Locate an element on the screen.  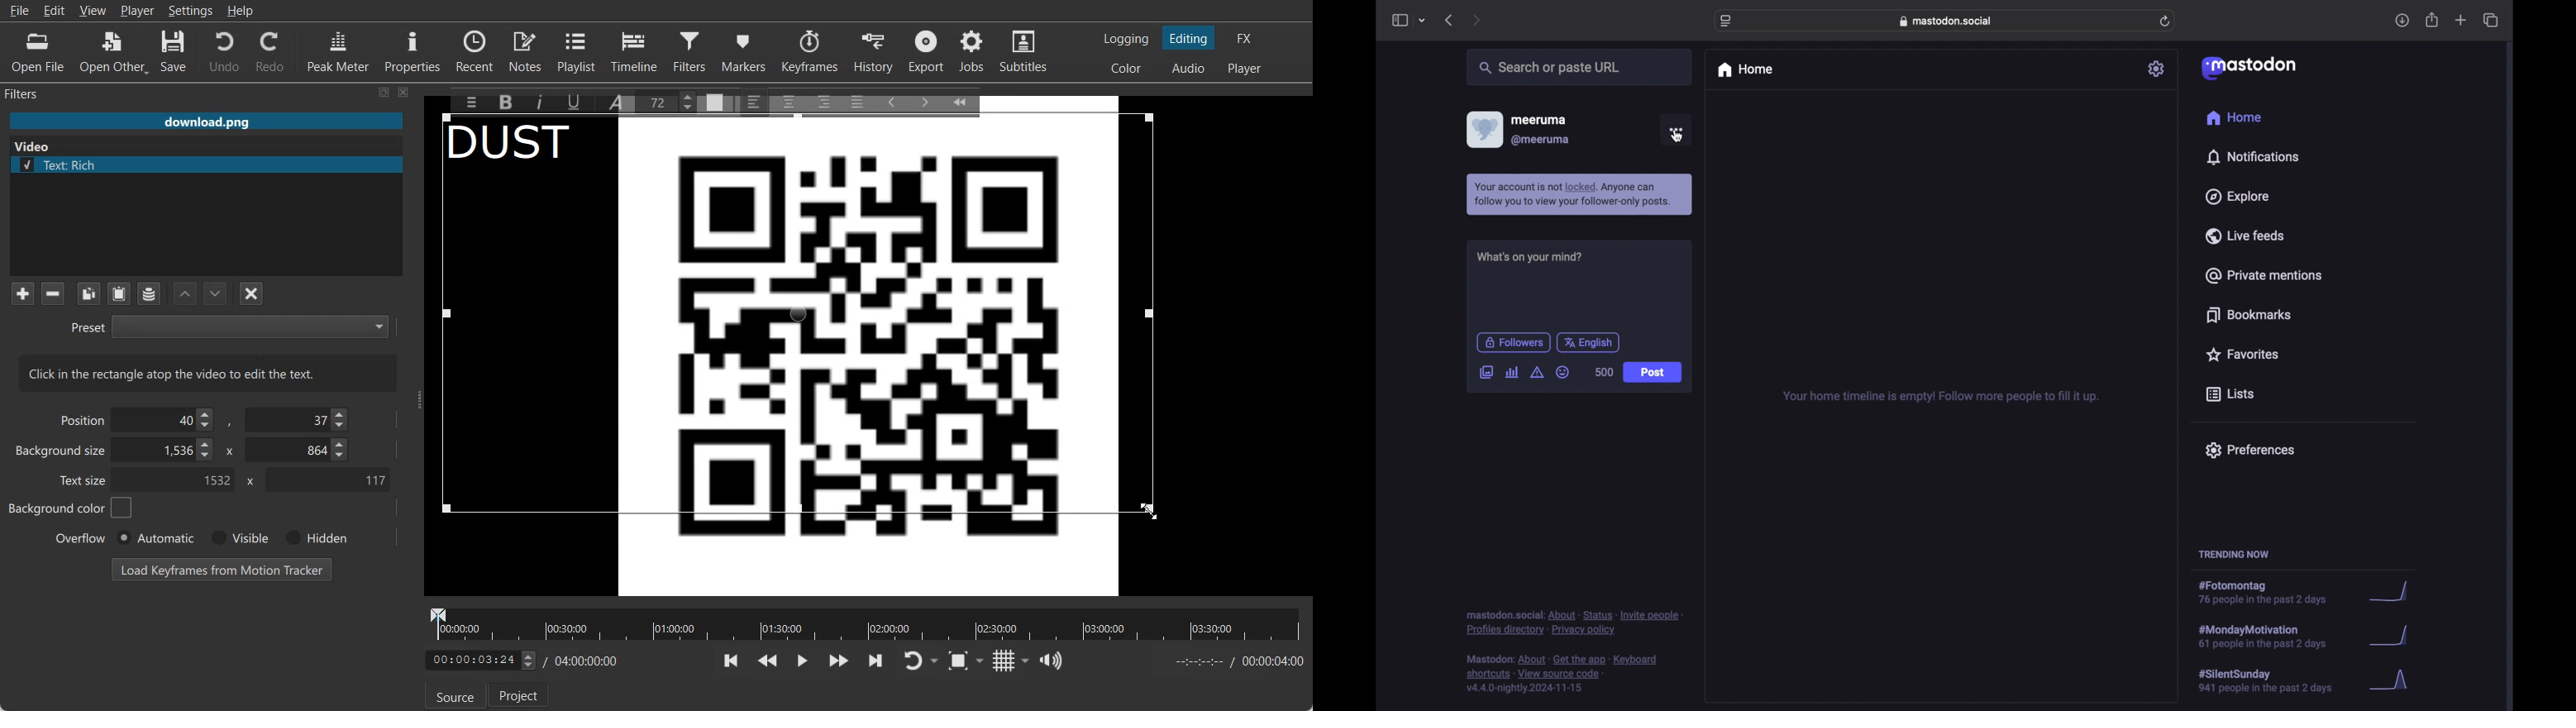
your home timeline is empty! follow more people to fill it up is located at coordinates (1942, 396).